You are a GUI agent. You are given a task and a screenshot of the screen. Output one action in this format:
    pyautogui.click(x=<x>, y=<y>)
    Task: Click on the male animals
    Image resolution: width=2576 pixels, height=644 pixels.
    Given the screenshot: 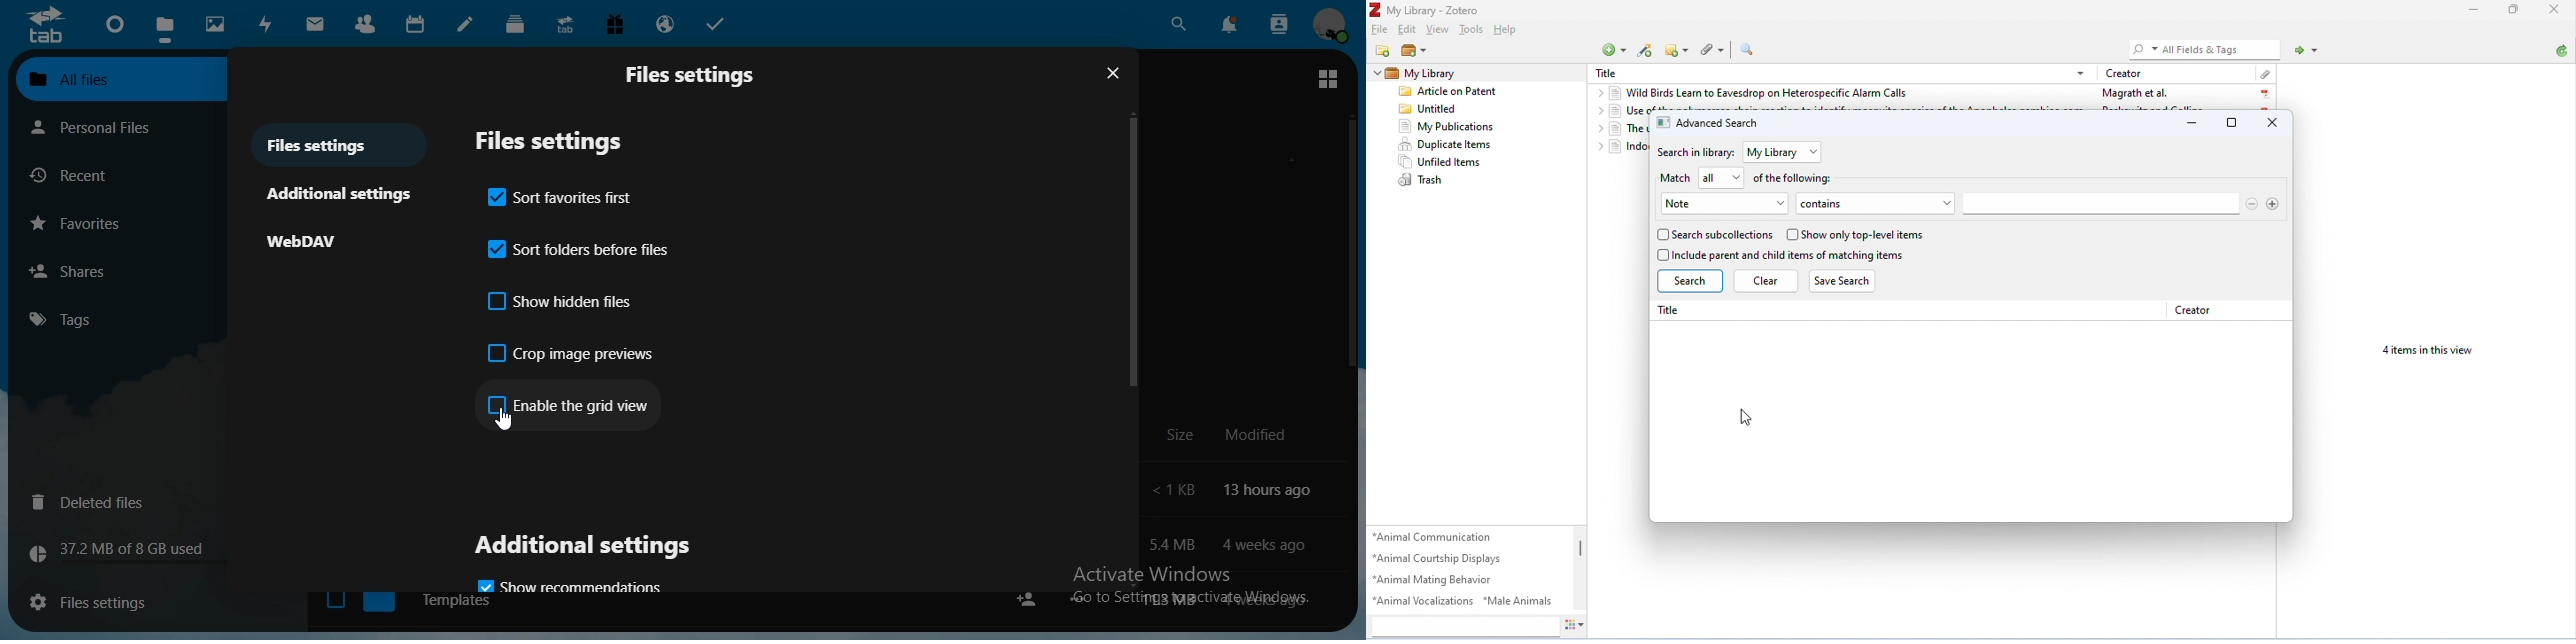 What is the action you would take?
    pyautogui.click(x=1518, y=600)
    